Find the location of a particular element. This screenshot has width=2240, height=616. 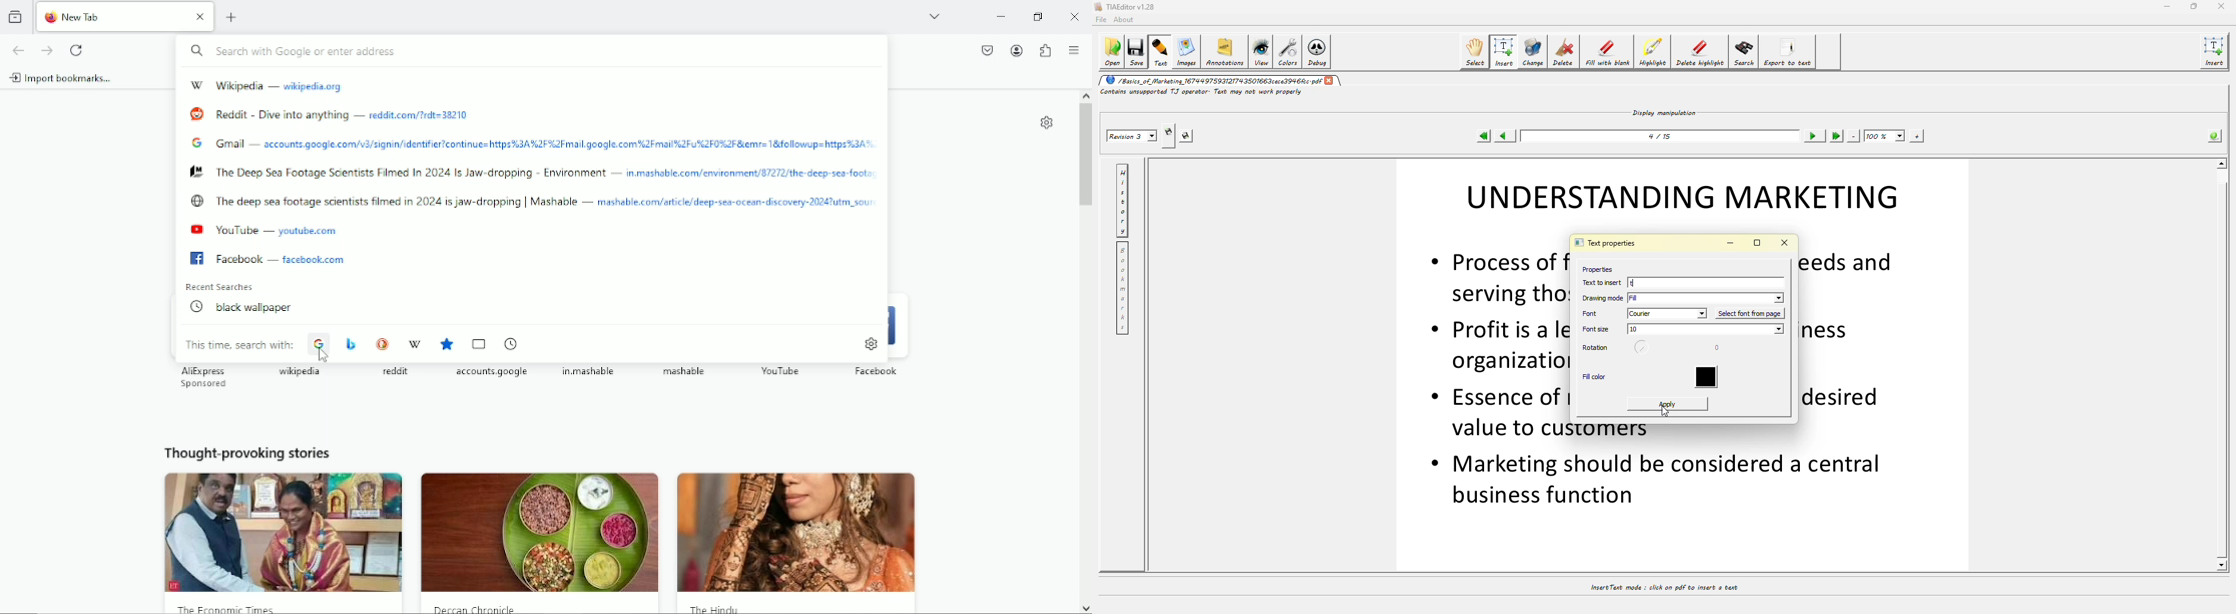

browser logo is located at coordinates (197, 201).